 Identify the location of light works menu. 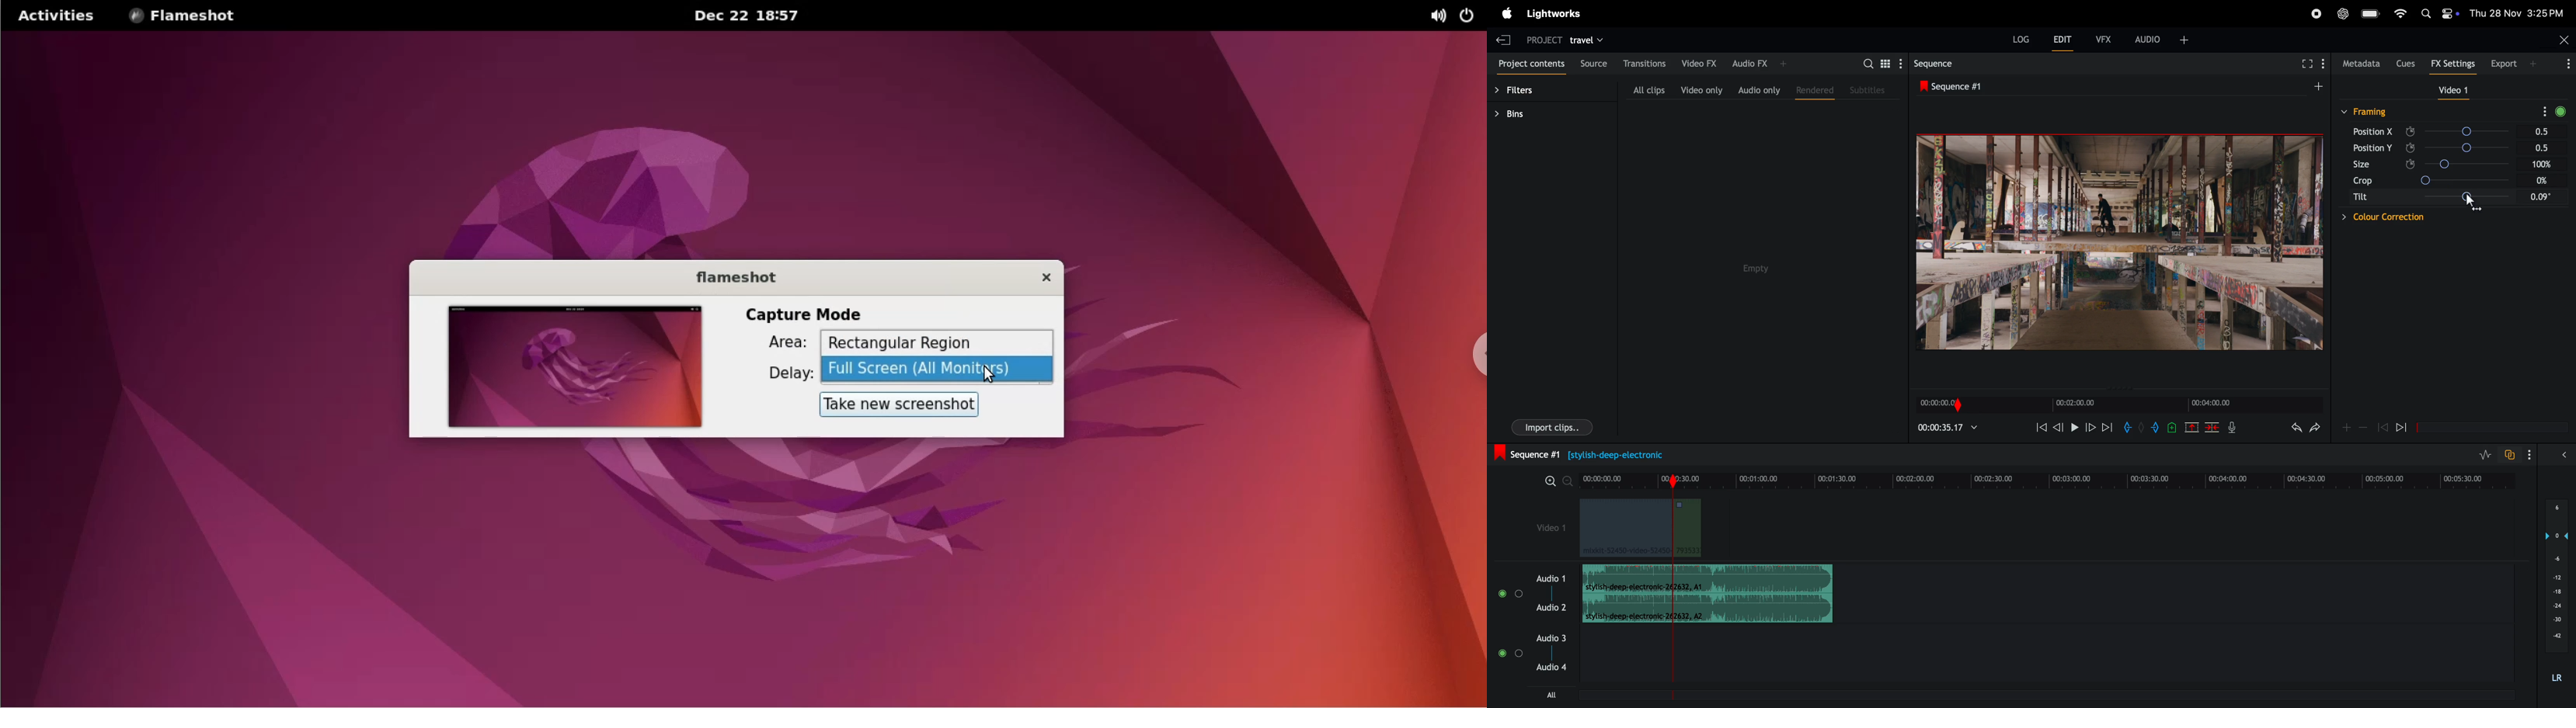
(1560, 14).